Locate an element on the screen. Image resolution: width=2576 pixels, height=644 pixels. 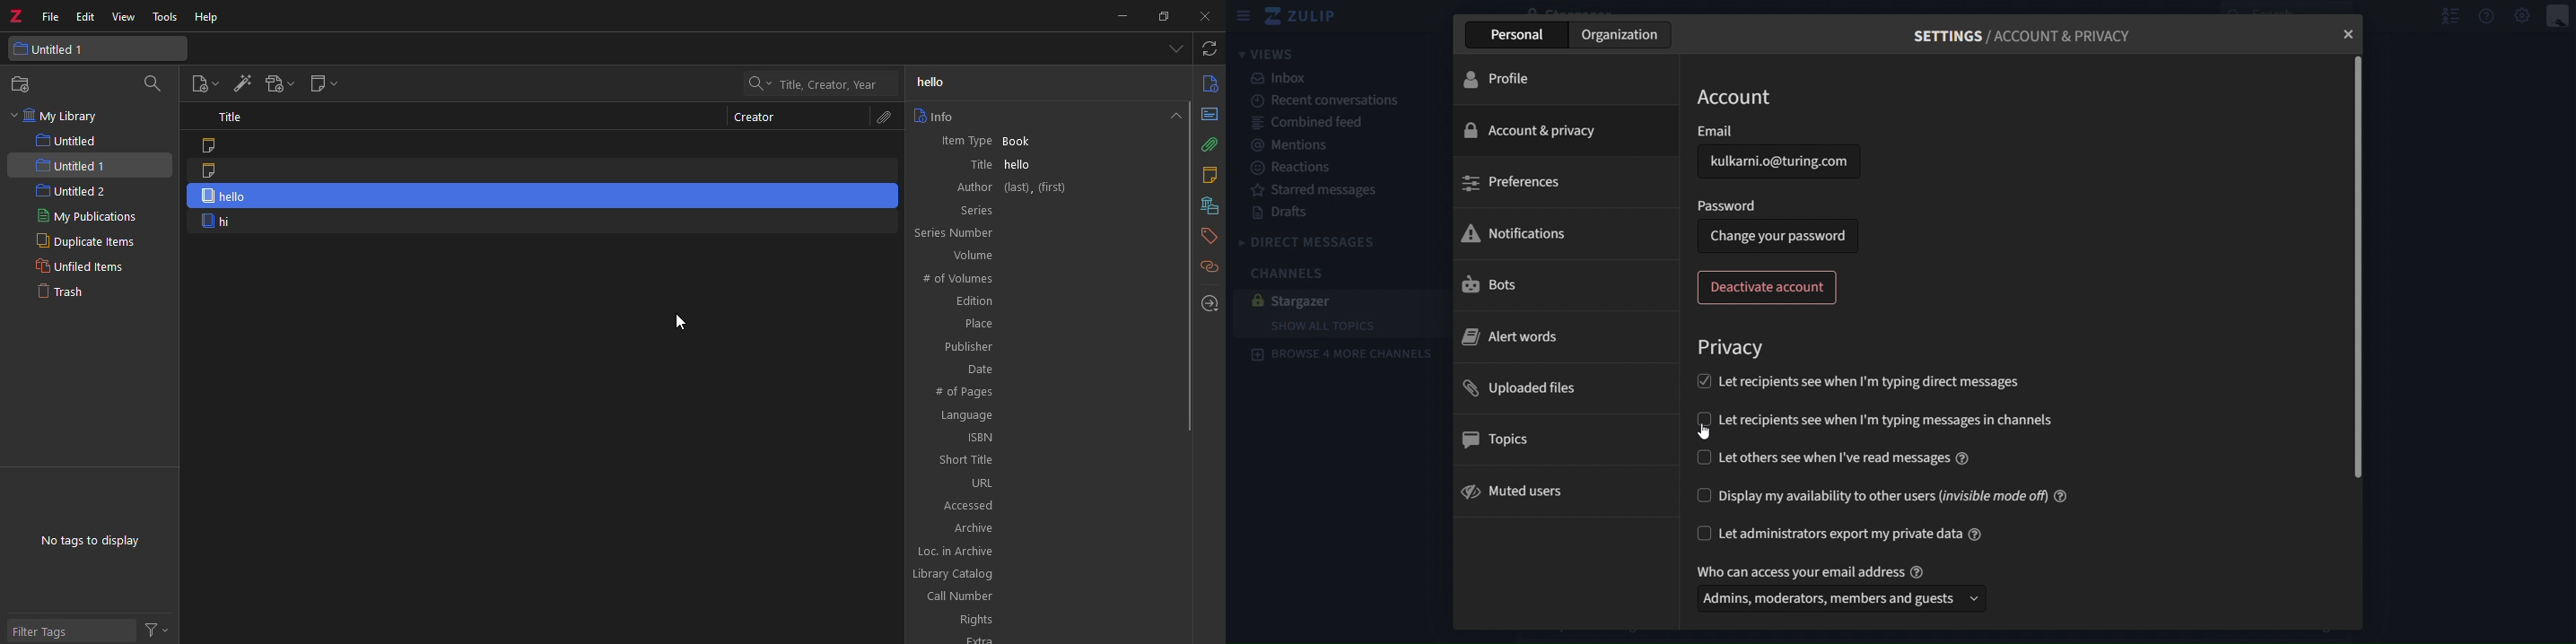
views is located at coordinates (1267, 55).